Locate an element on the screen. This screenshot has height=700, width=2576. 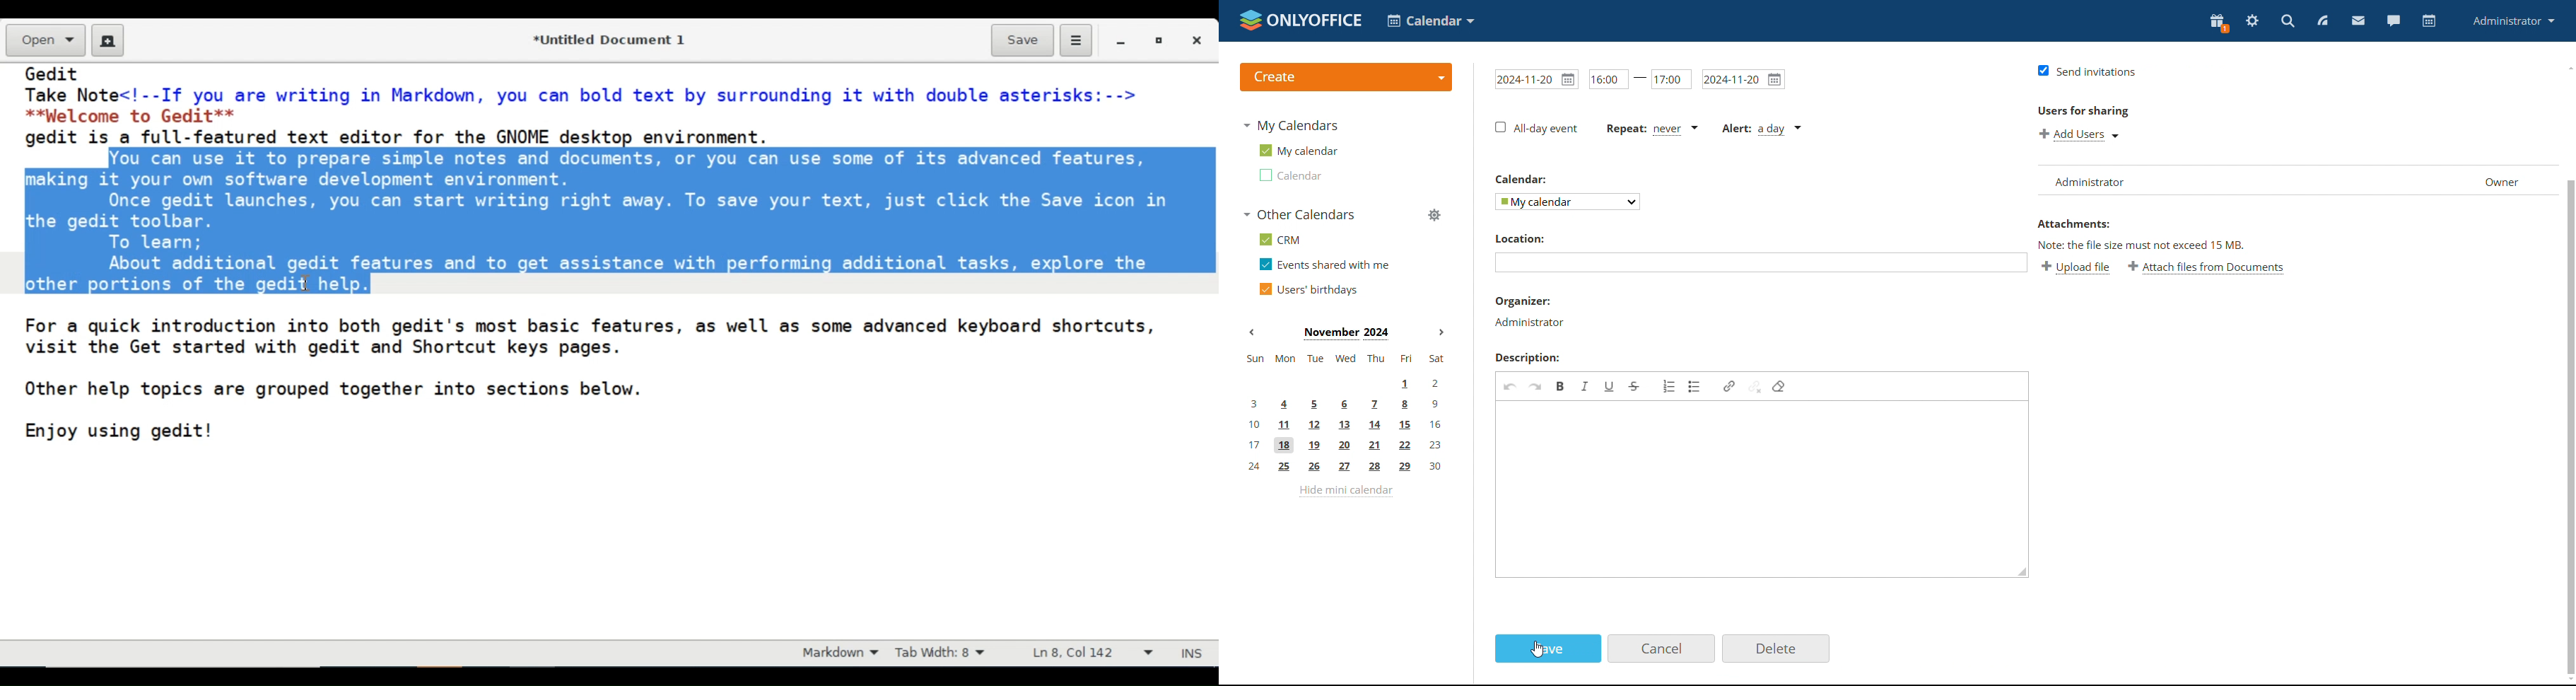
scroll up is located at coordinates (2568, 66).